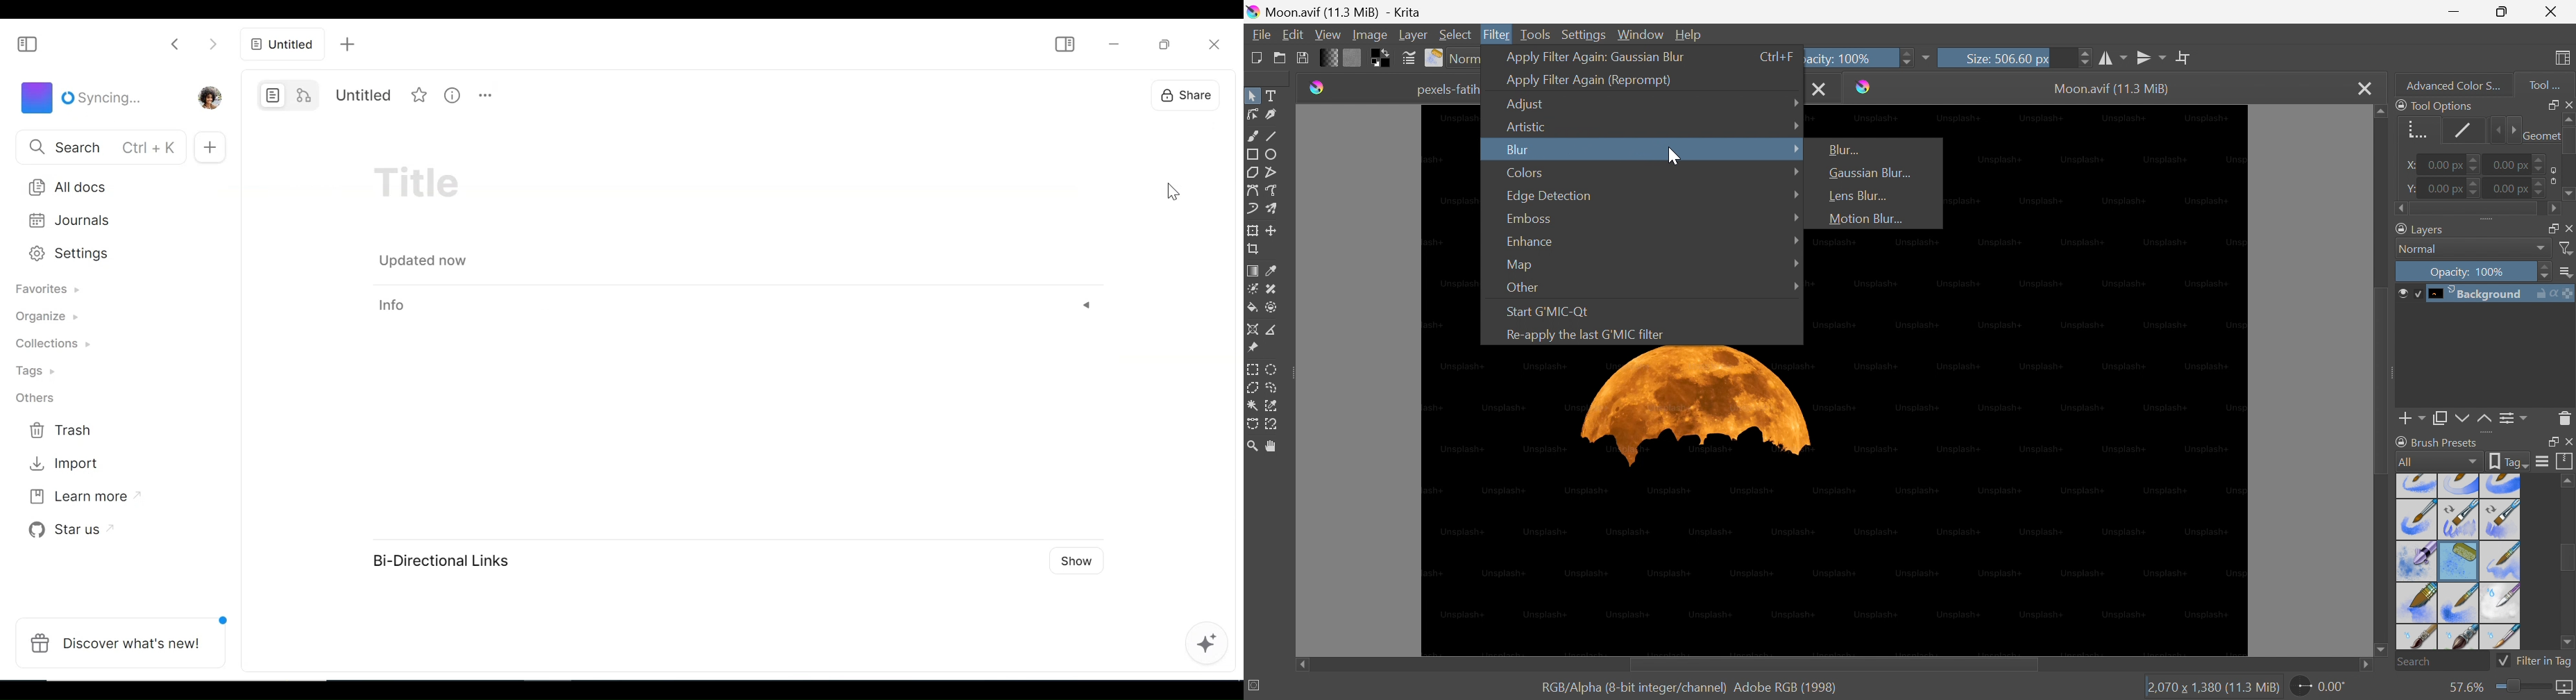  Describe the element at coordinates (2439, 444) in the screenshot. I see `Brush presets` at that location.